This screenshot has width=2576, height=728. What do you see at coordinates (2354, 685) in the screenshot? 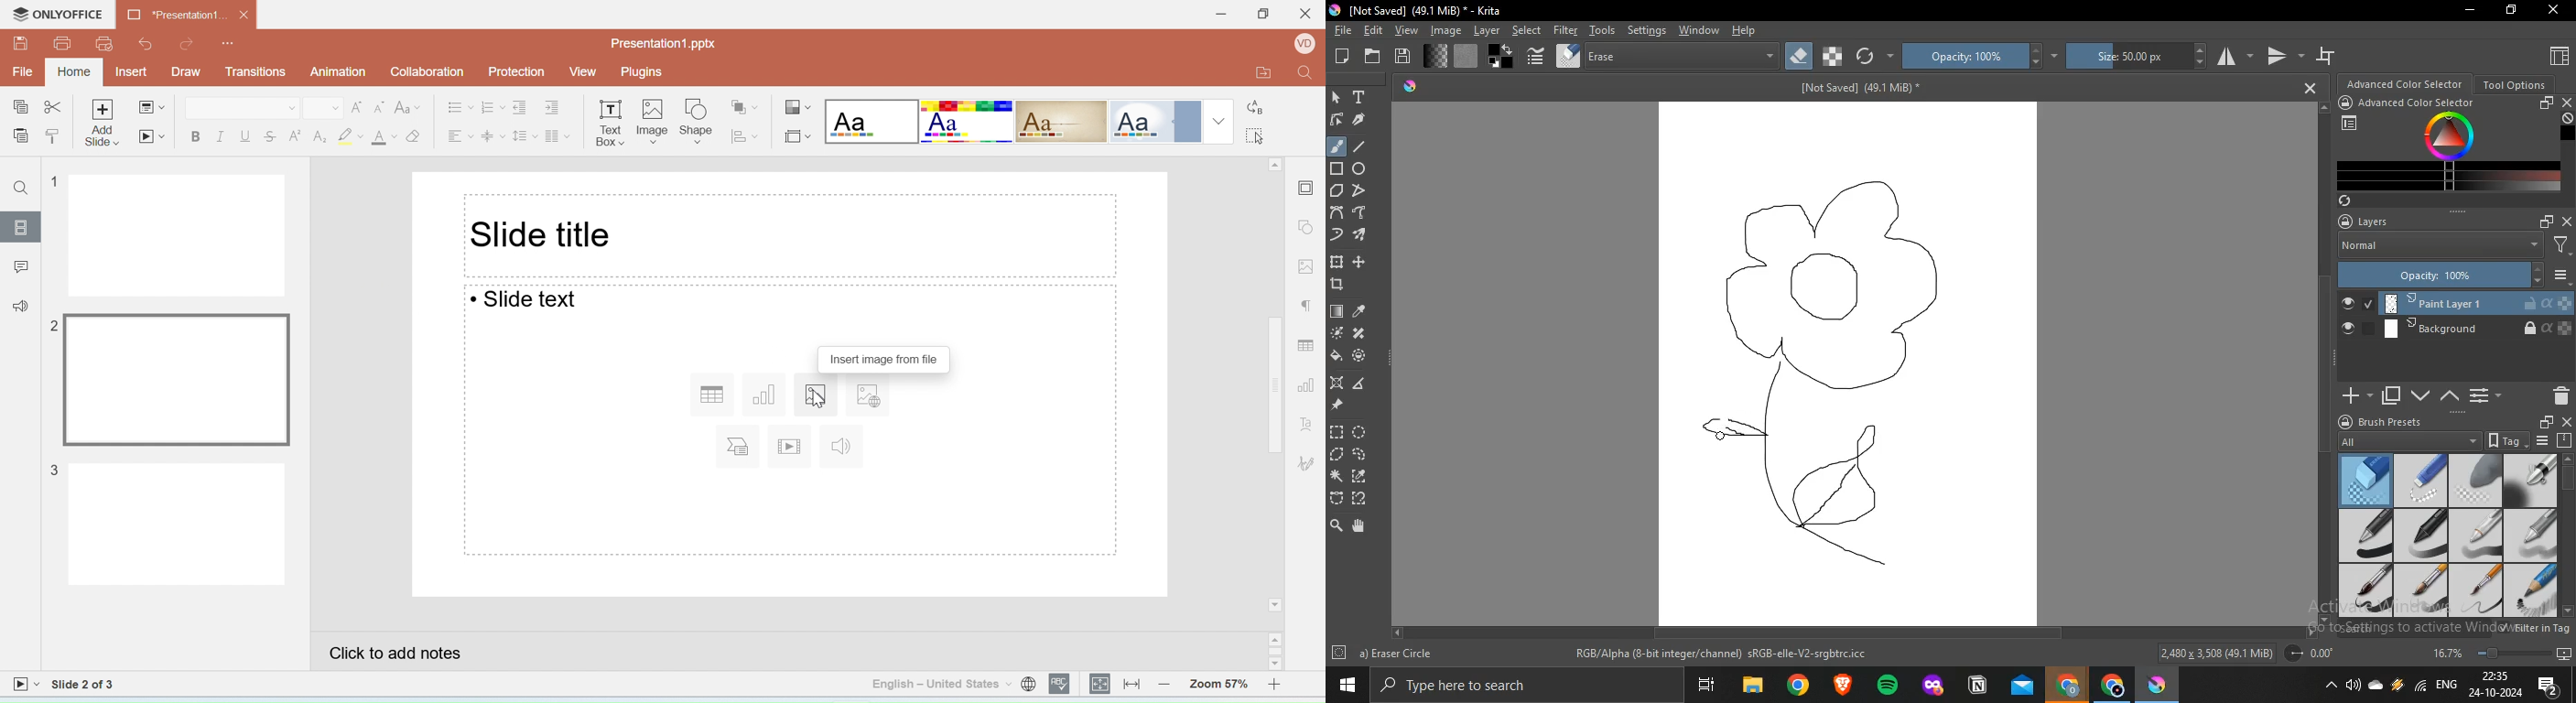
I see `Sound` at bounding box center [2354, 685].